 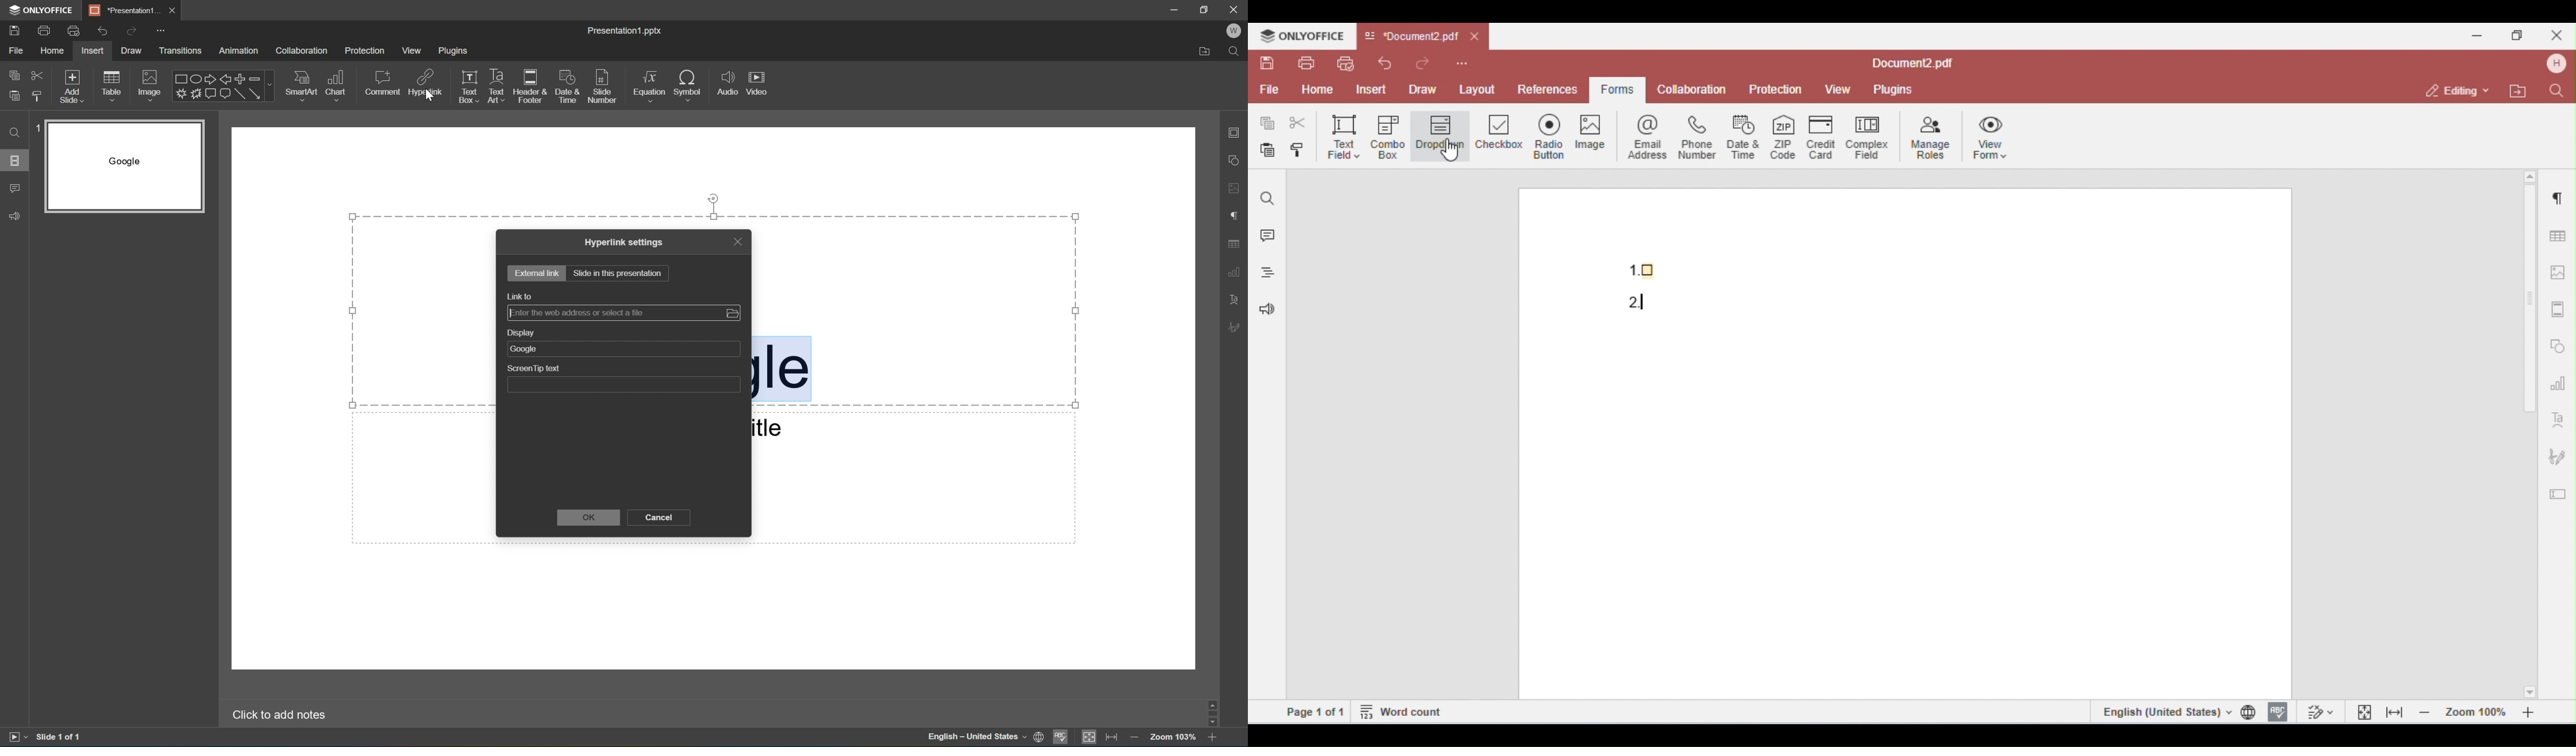 What do you see at coordinates (496, 83) in the screenshot?
I see `Text art` at bounding box center [496, 83].